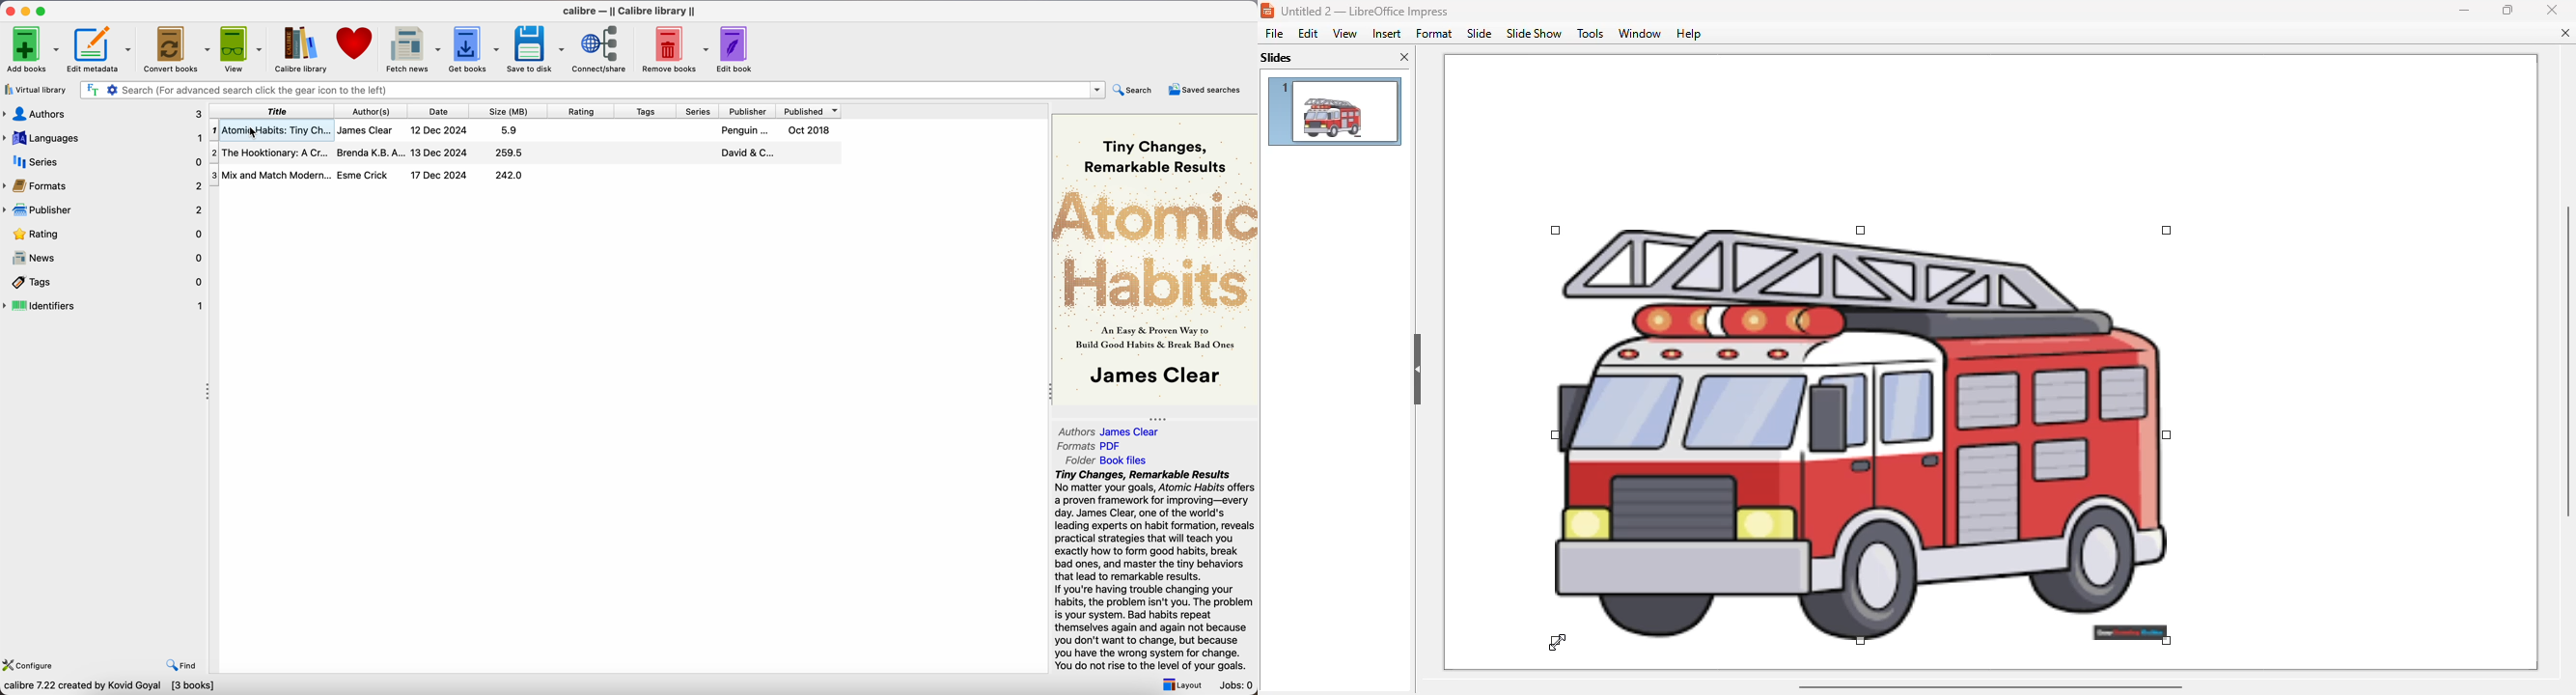 This screenshot has height=700, width=2576. I want to click on view, so click(1344, 33).